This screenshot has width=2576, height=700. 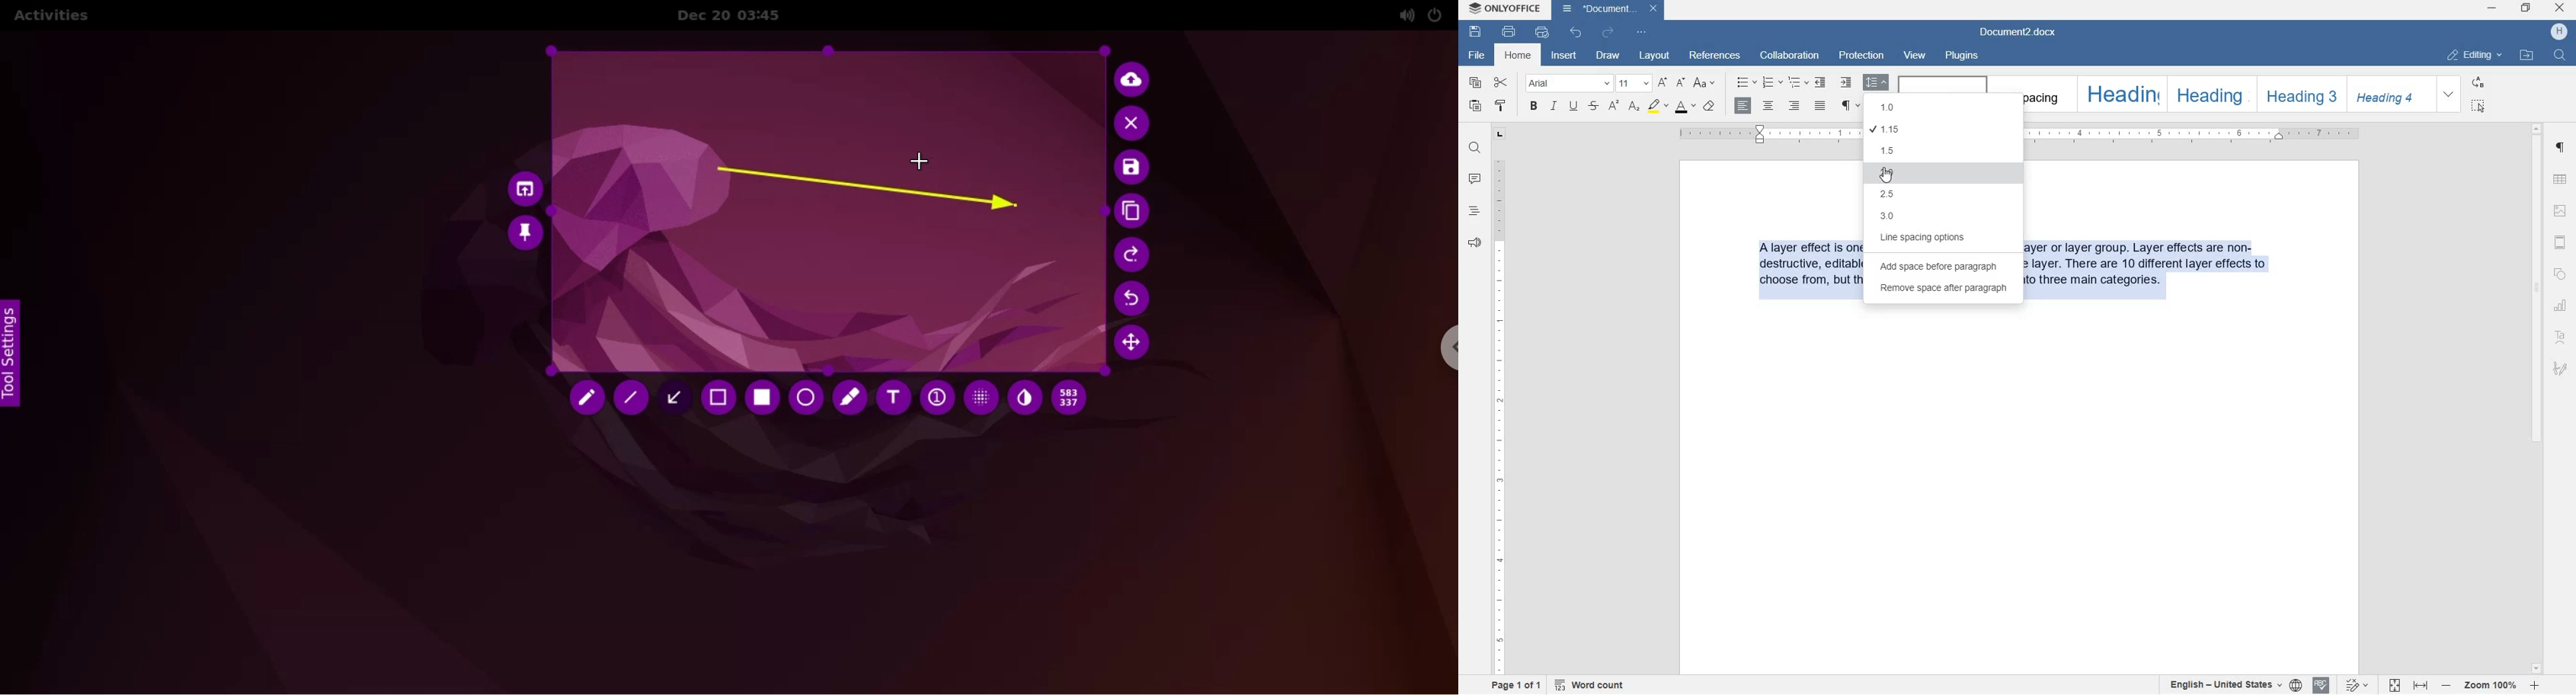 What do you see at coordinates (1476, 33) in the screenshot?
I see `save` at bounding box center [1476, 33].